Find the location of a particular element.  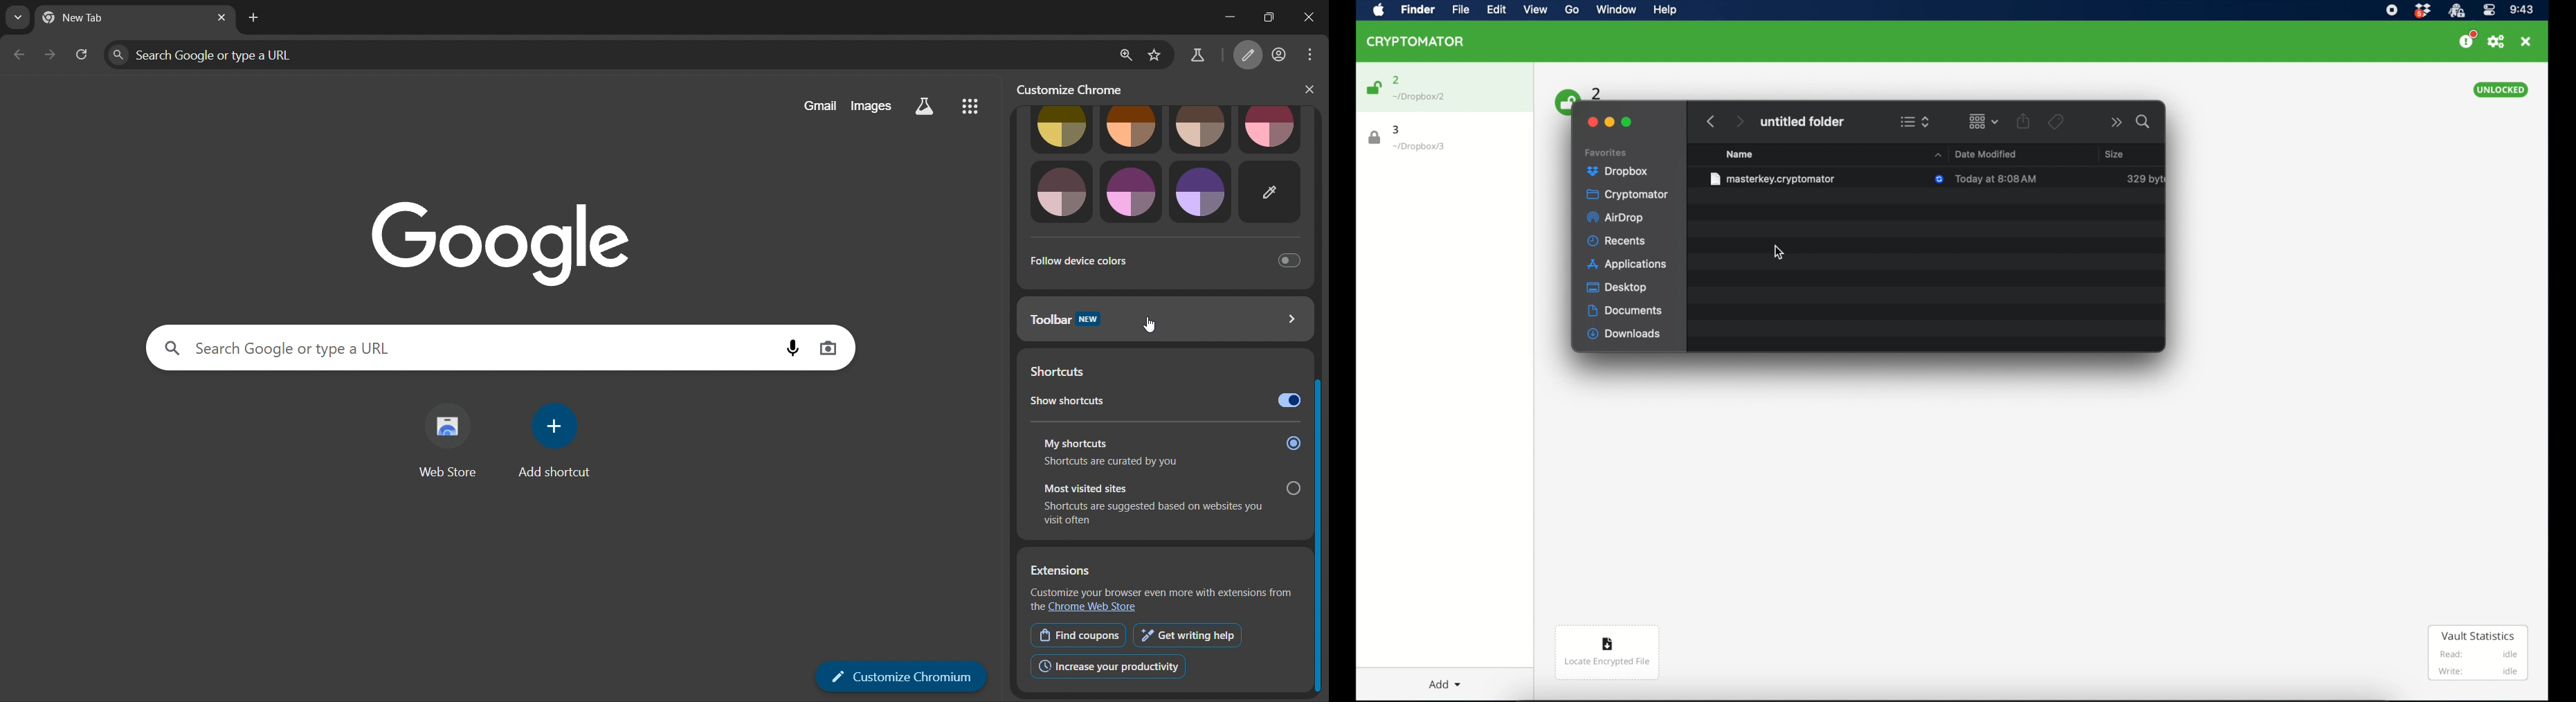

documents is located at coordinates (1625, 311).